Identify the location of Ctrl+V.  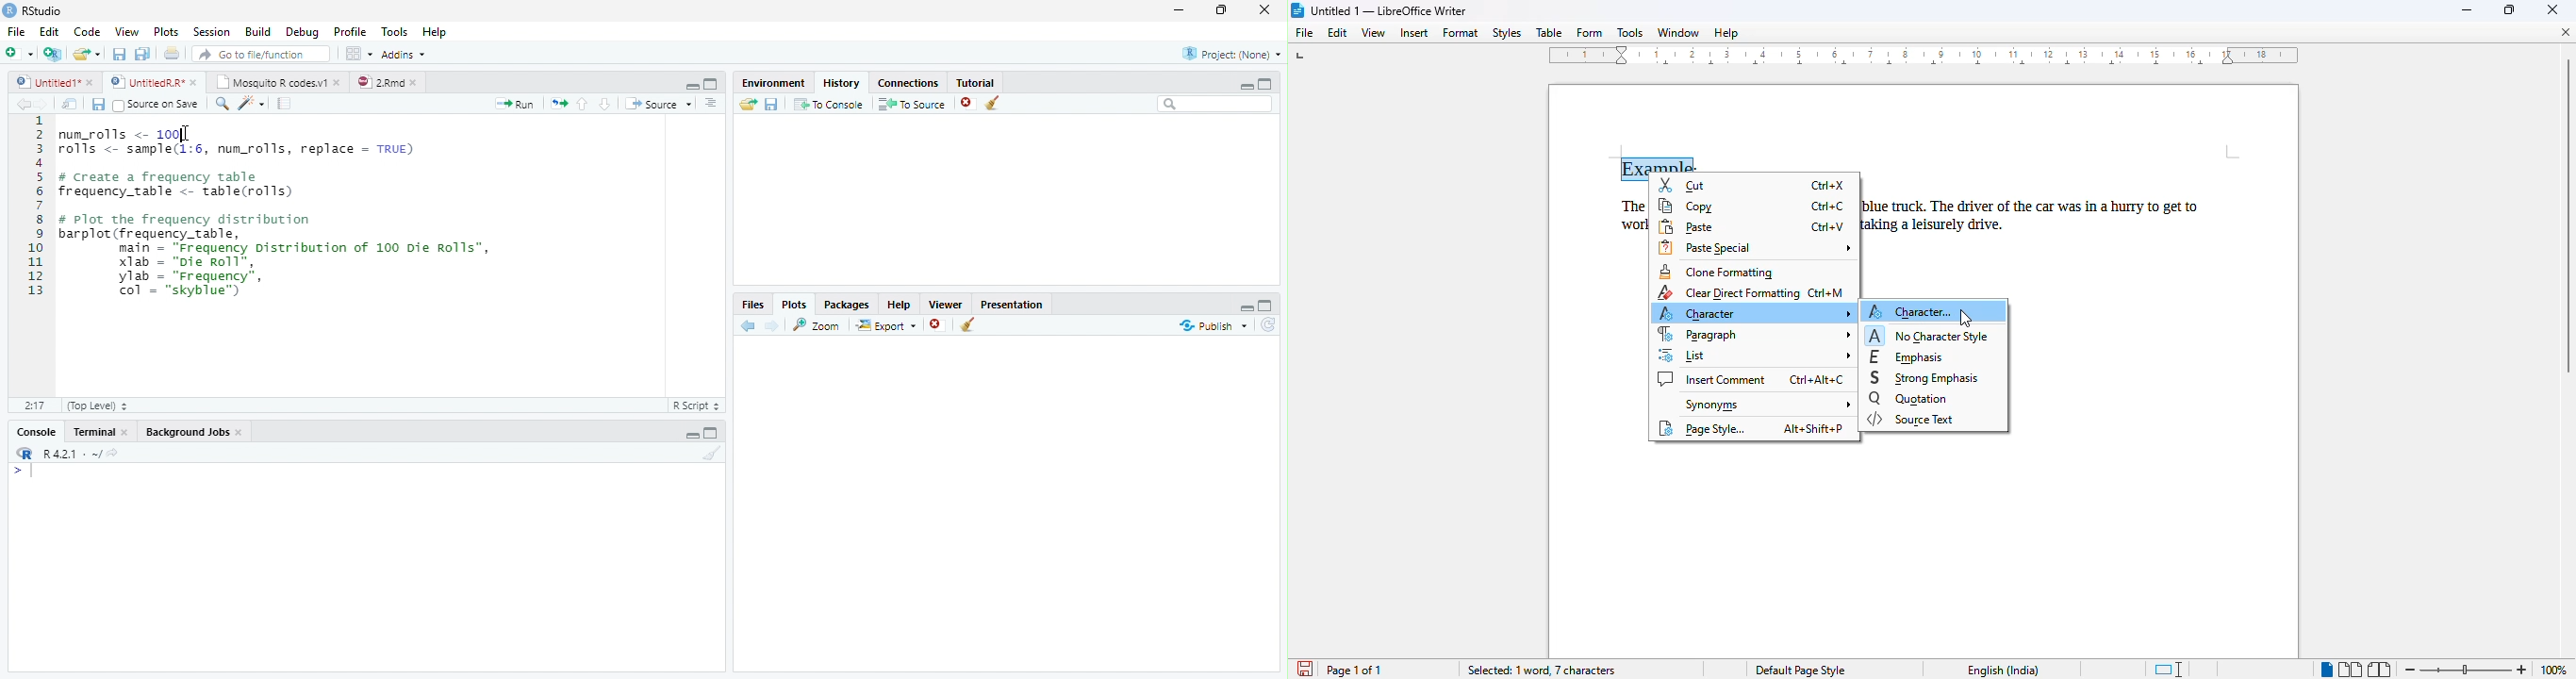
(1828, 226).